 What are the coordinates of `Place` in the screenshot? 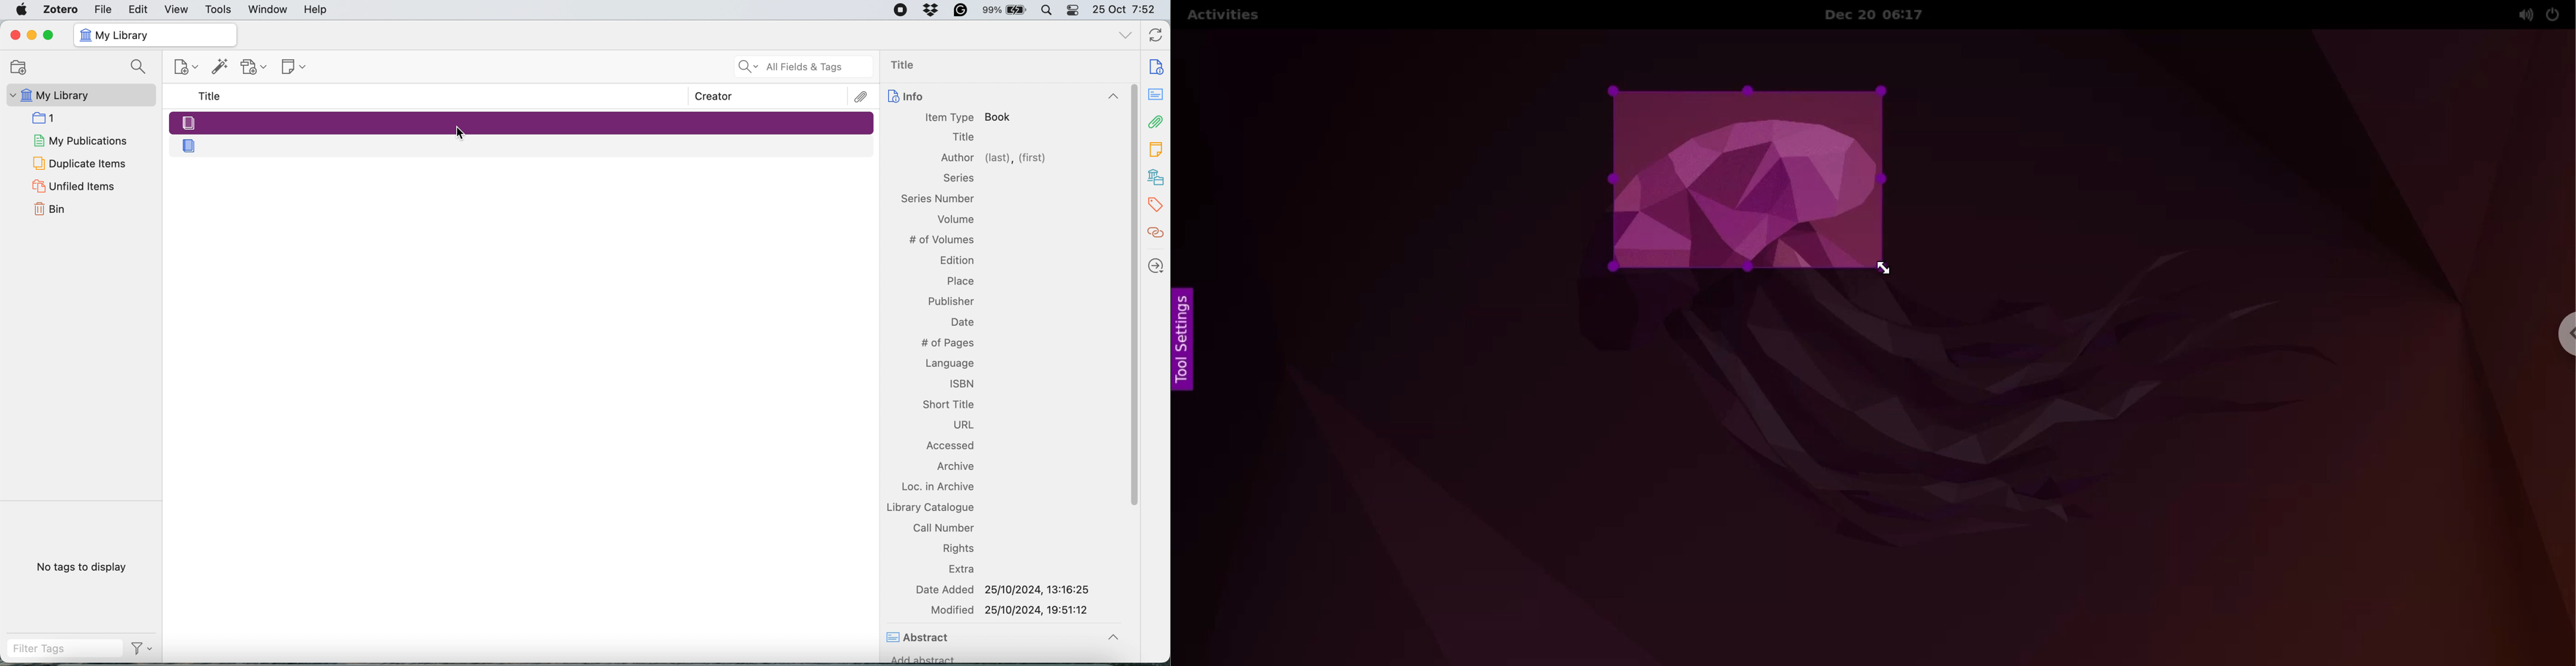 It's located at (960, 279).